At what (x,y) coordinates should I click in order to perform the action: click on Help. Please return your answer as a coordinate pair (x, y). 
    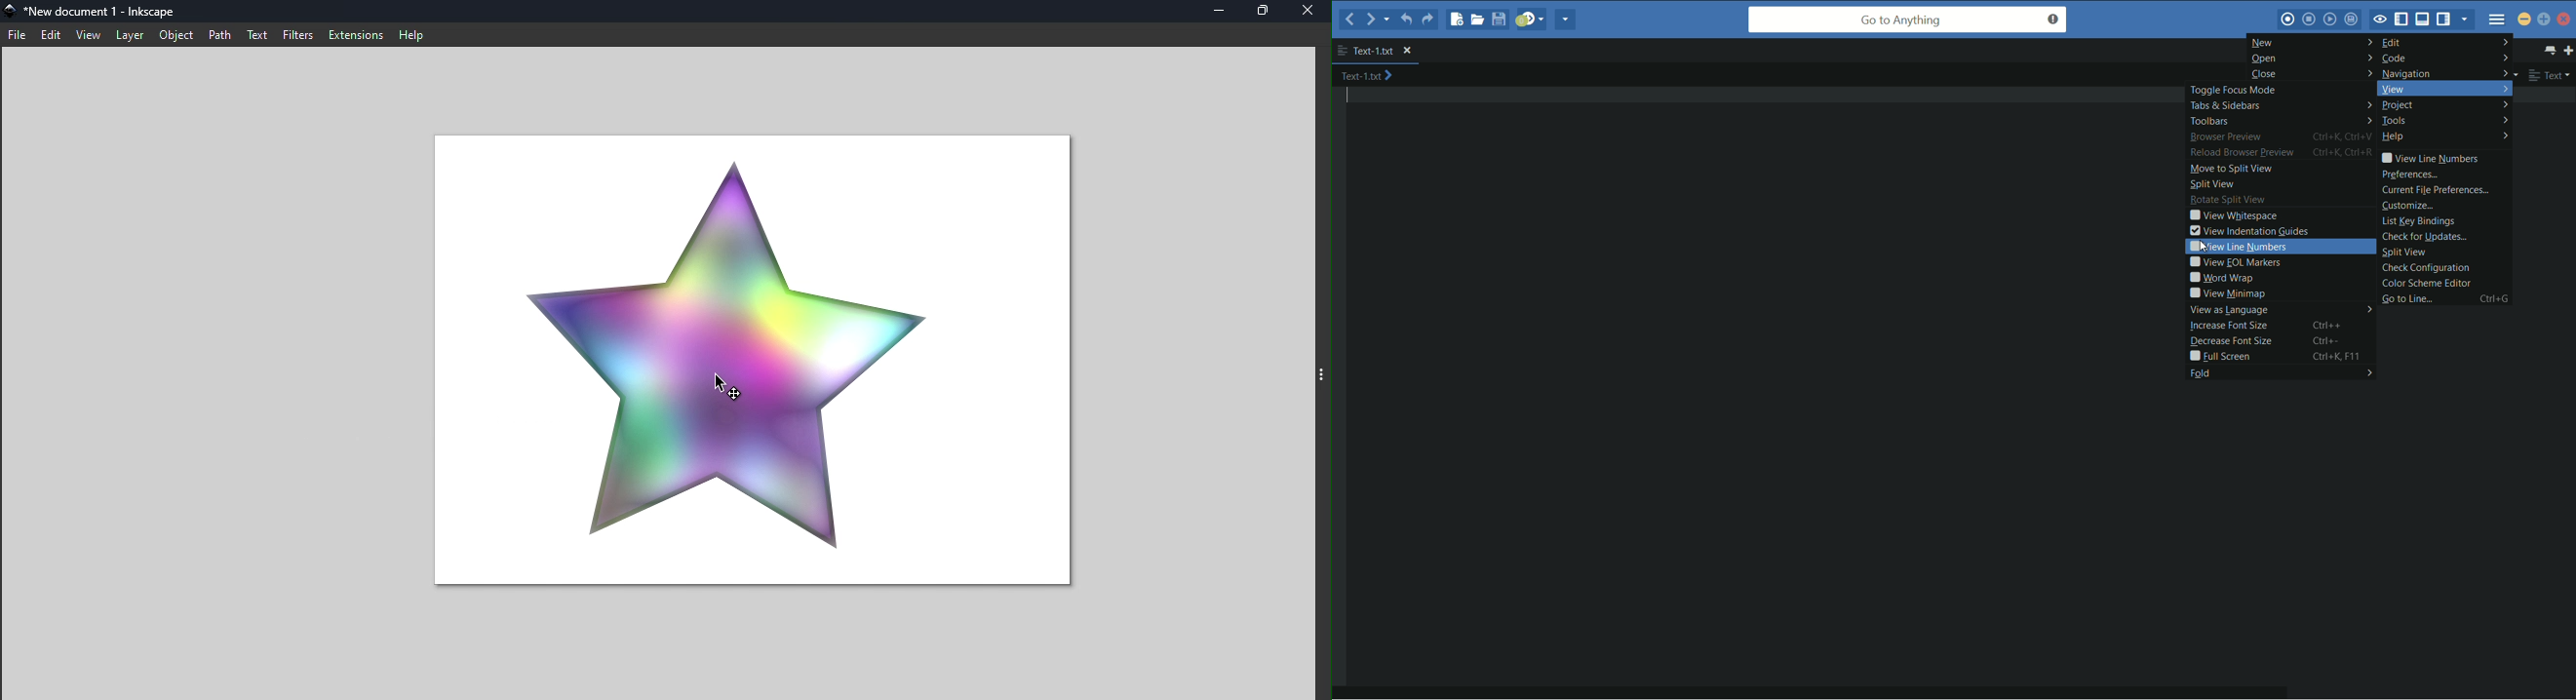
    Looking at the image, I should click on (412, 33).